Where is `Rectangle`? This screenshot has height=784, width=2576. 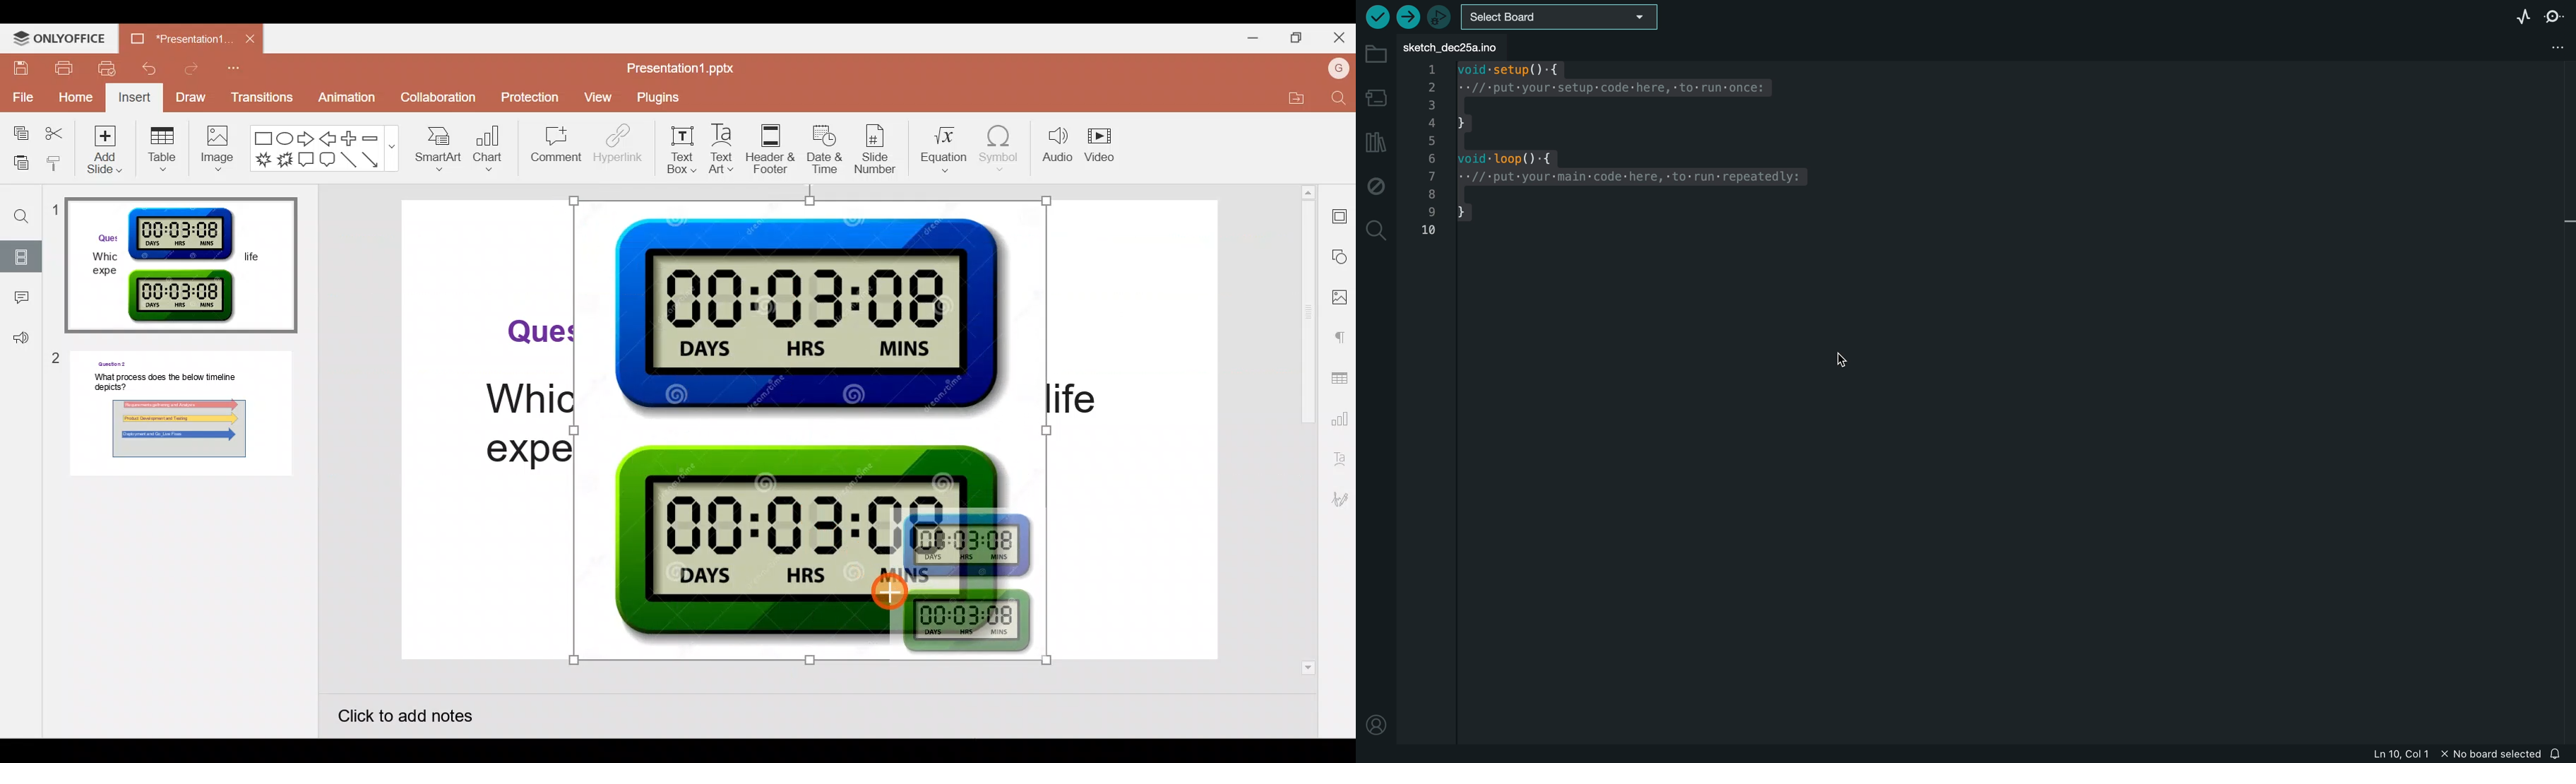
Rectangle is located at coordinates (260, 137).